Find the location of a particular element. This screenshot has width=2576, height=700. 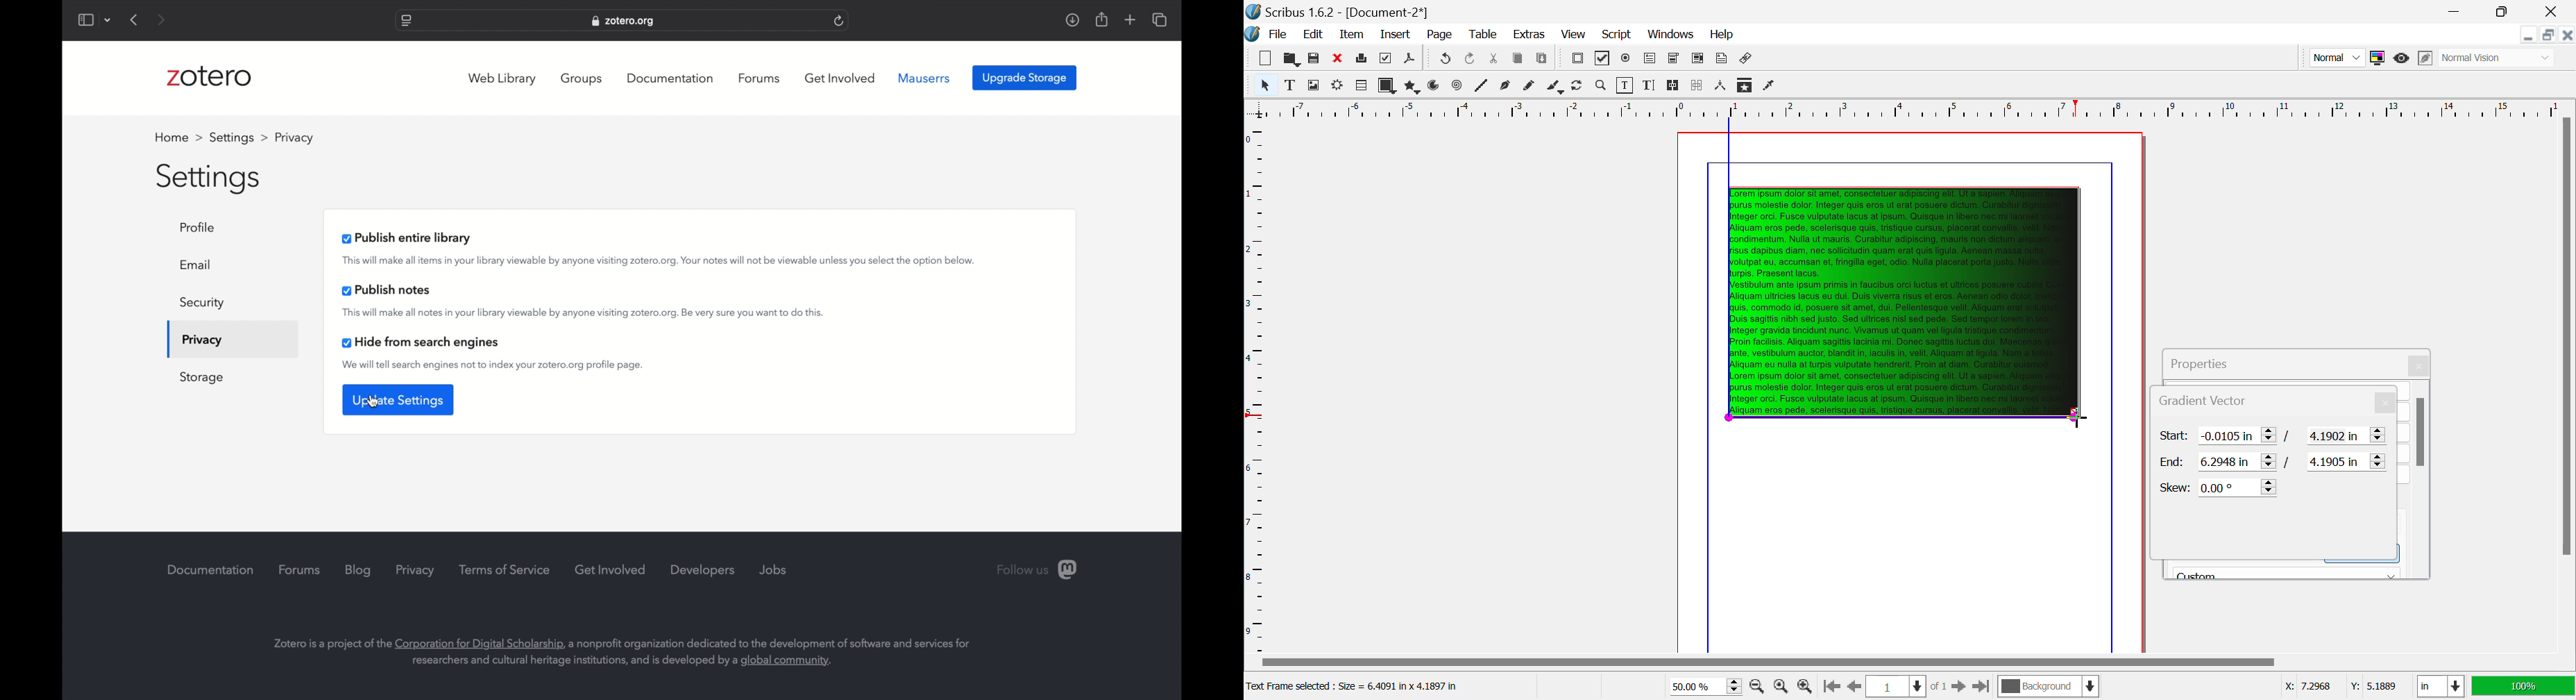

Save as PDF is located at coordinates (1410, 60).